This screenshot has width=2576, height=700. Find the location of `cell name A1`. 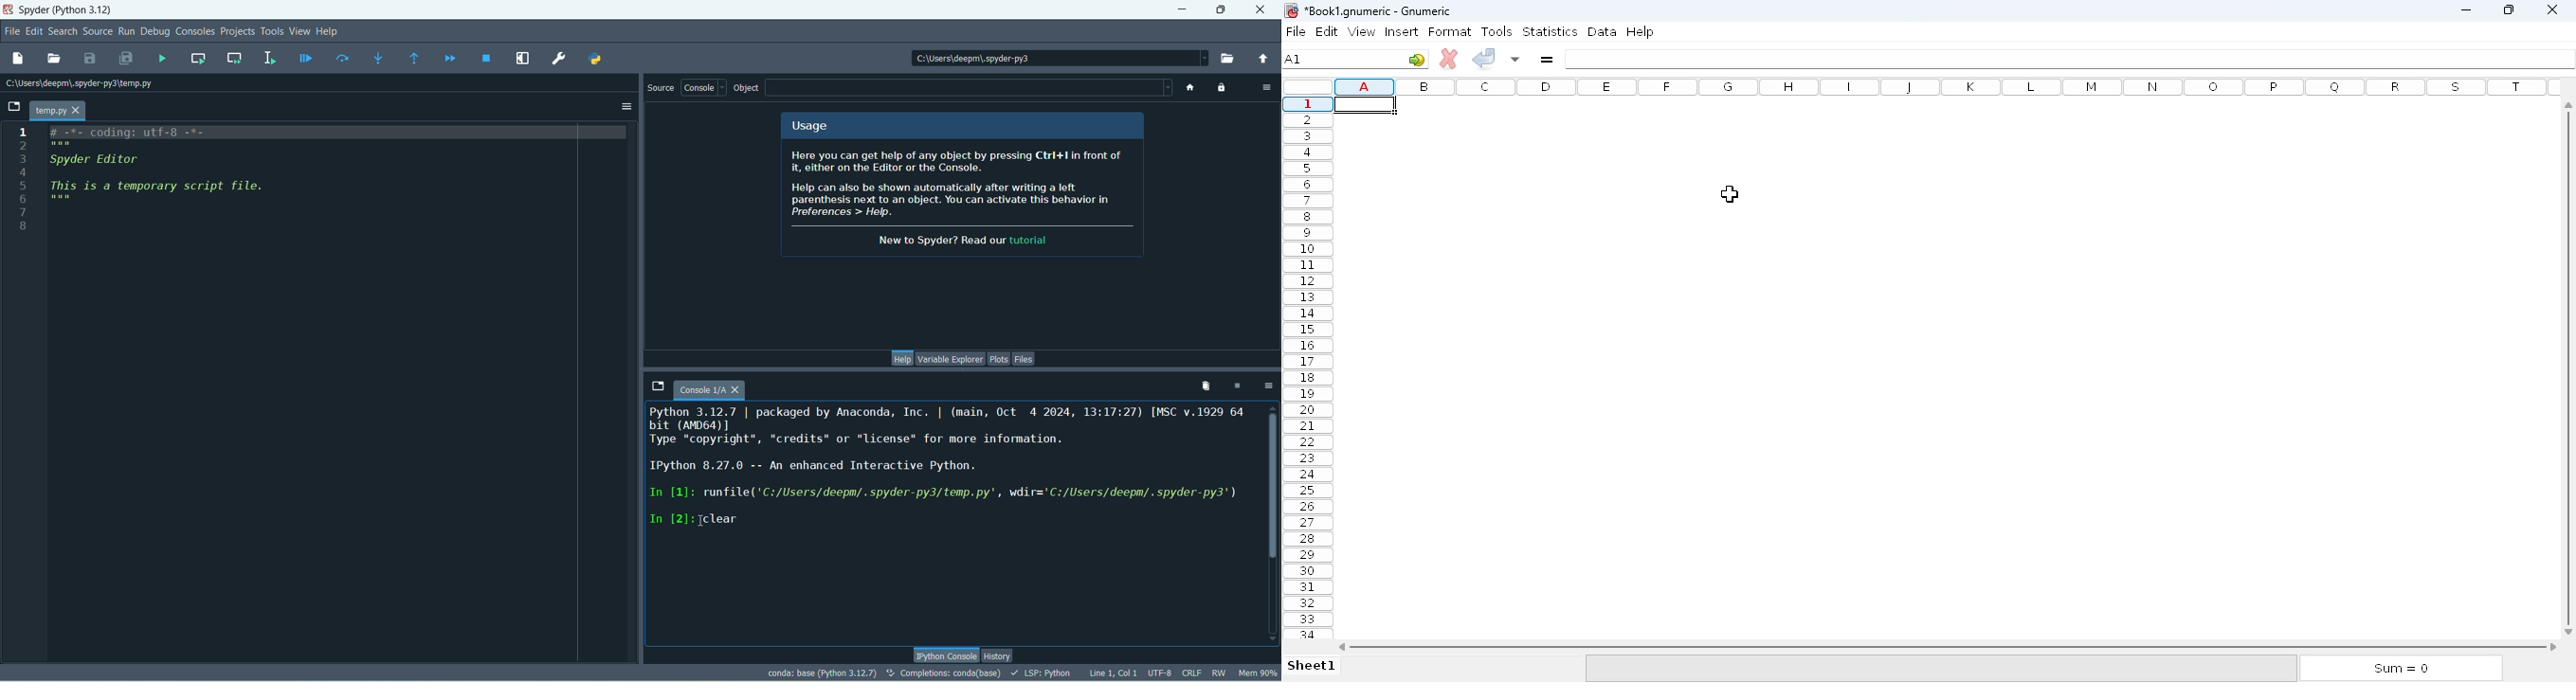

cell name A1 is located at coordinates (1294, 59).